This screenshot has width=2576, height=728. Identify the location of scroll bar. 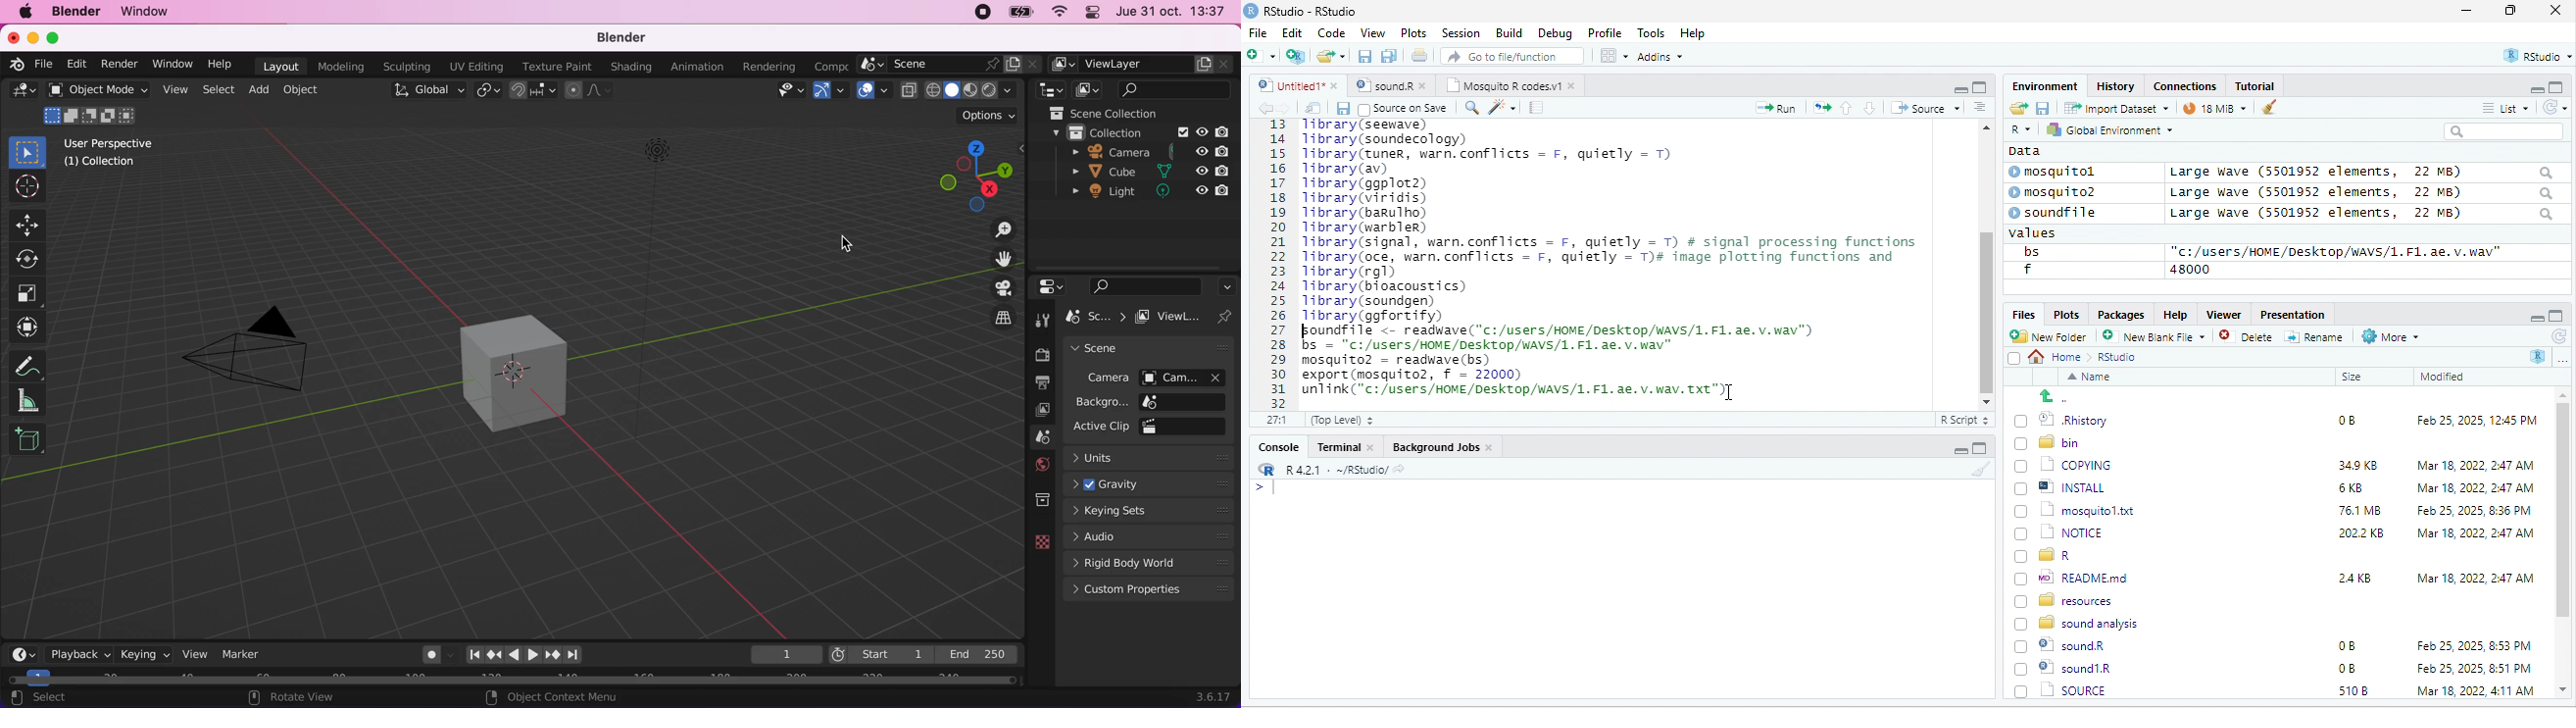
(2563, 543).